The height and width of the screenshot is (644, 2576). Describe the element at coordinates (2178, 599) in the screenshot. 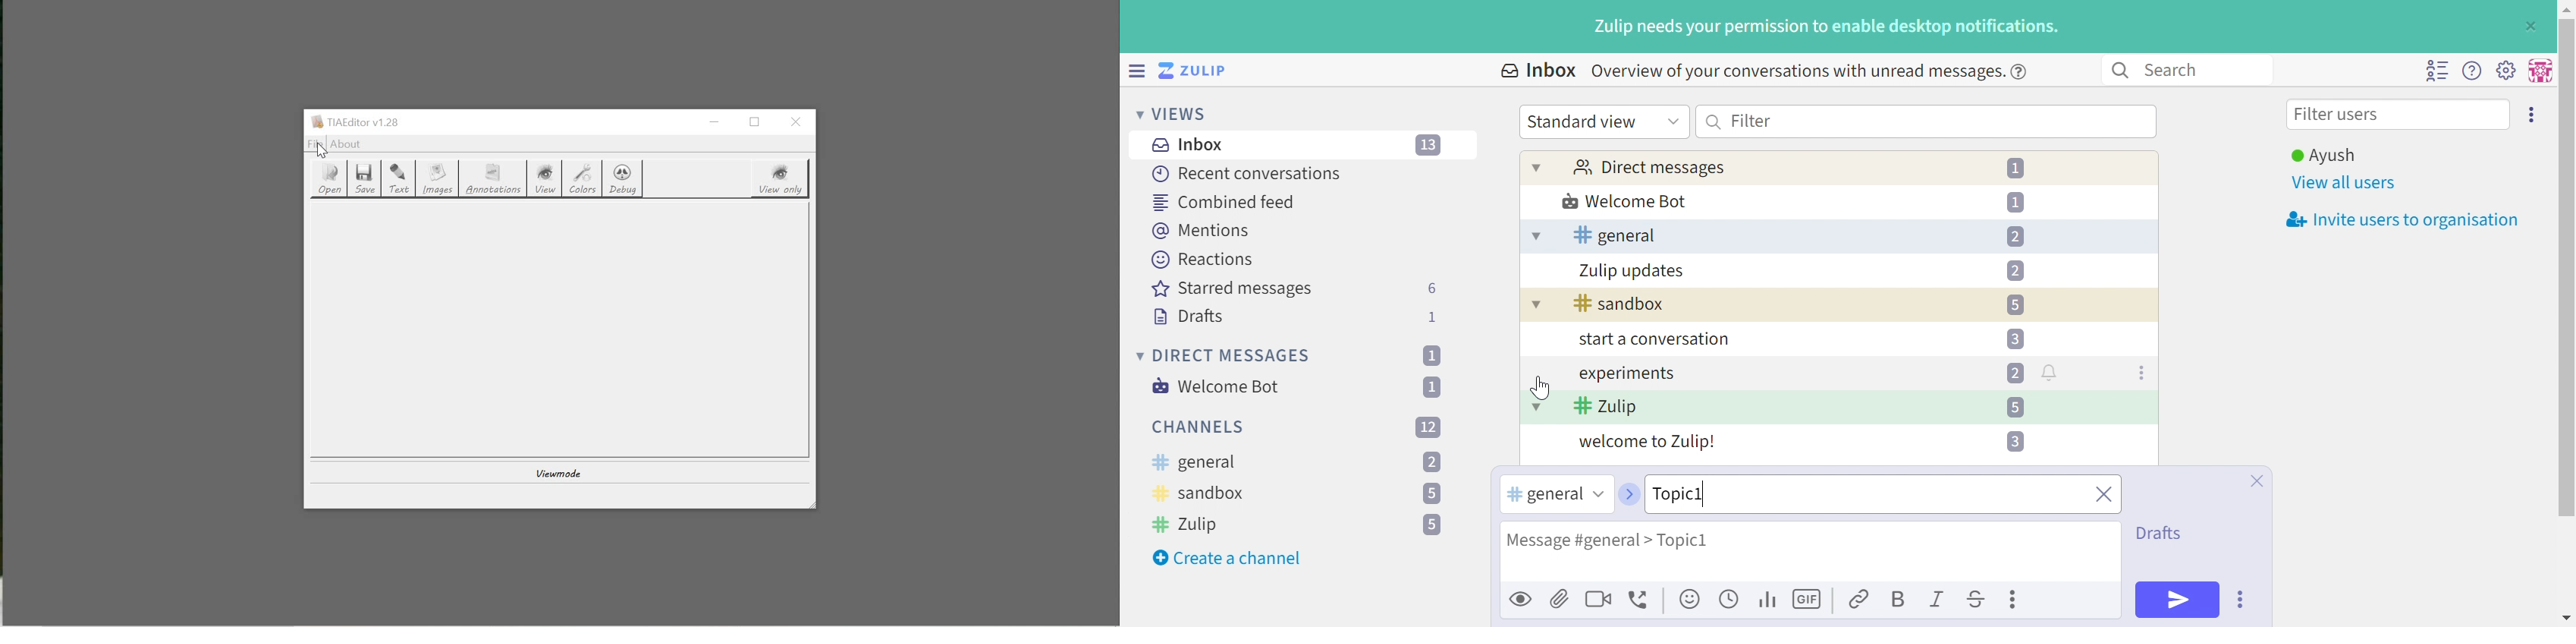

I see `Send` at that location.